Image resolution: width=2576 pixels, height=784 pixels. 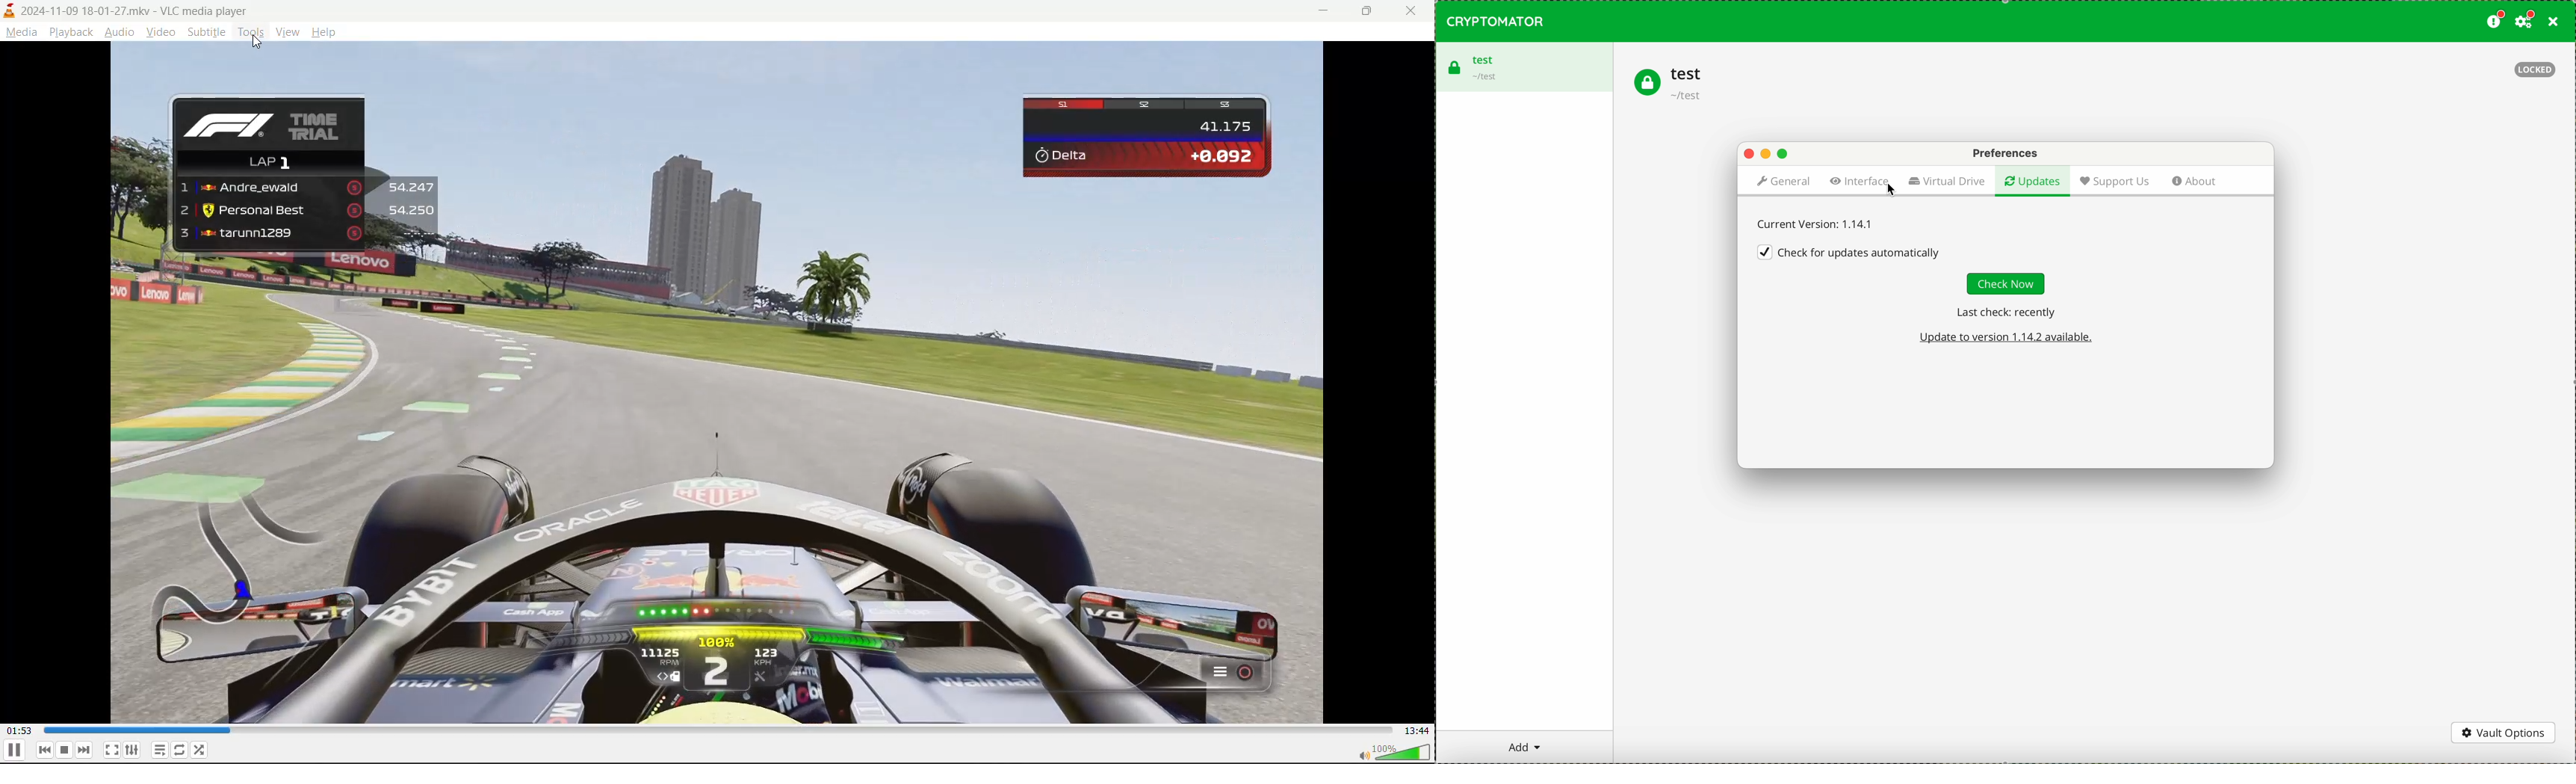 I want to click on subtitle, so click(x=205, y=34).